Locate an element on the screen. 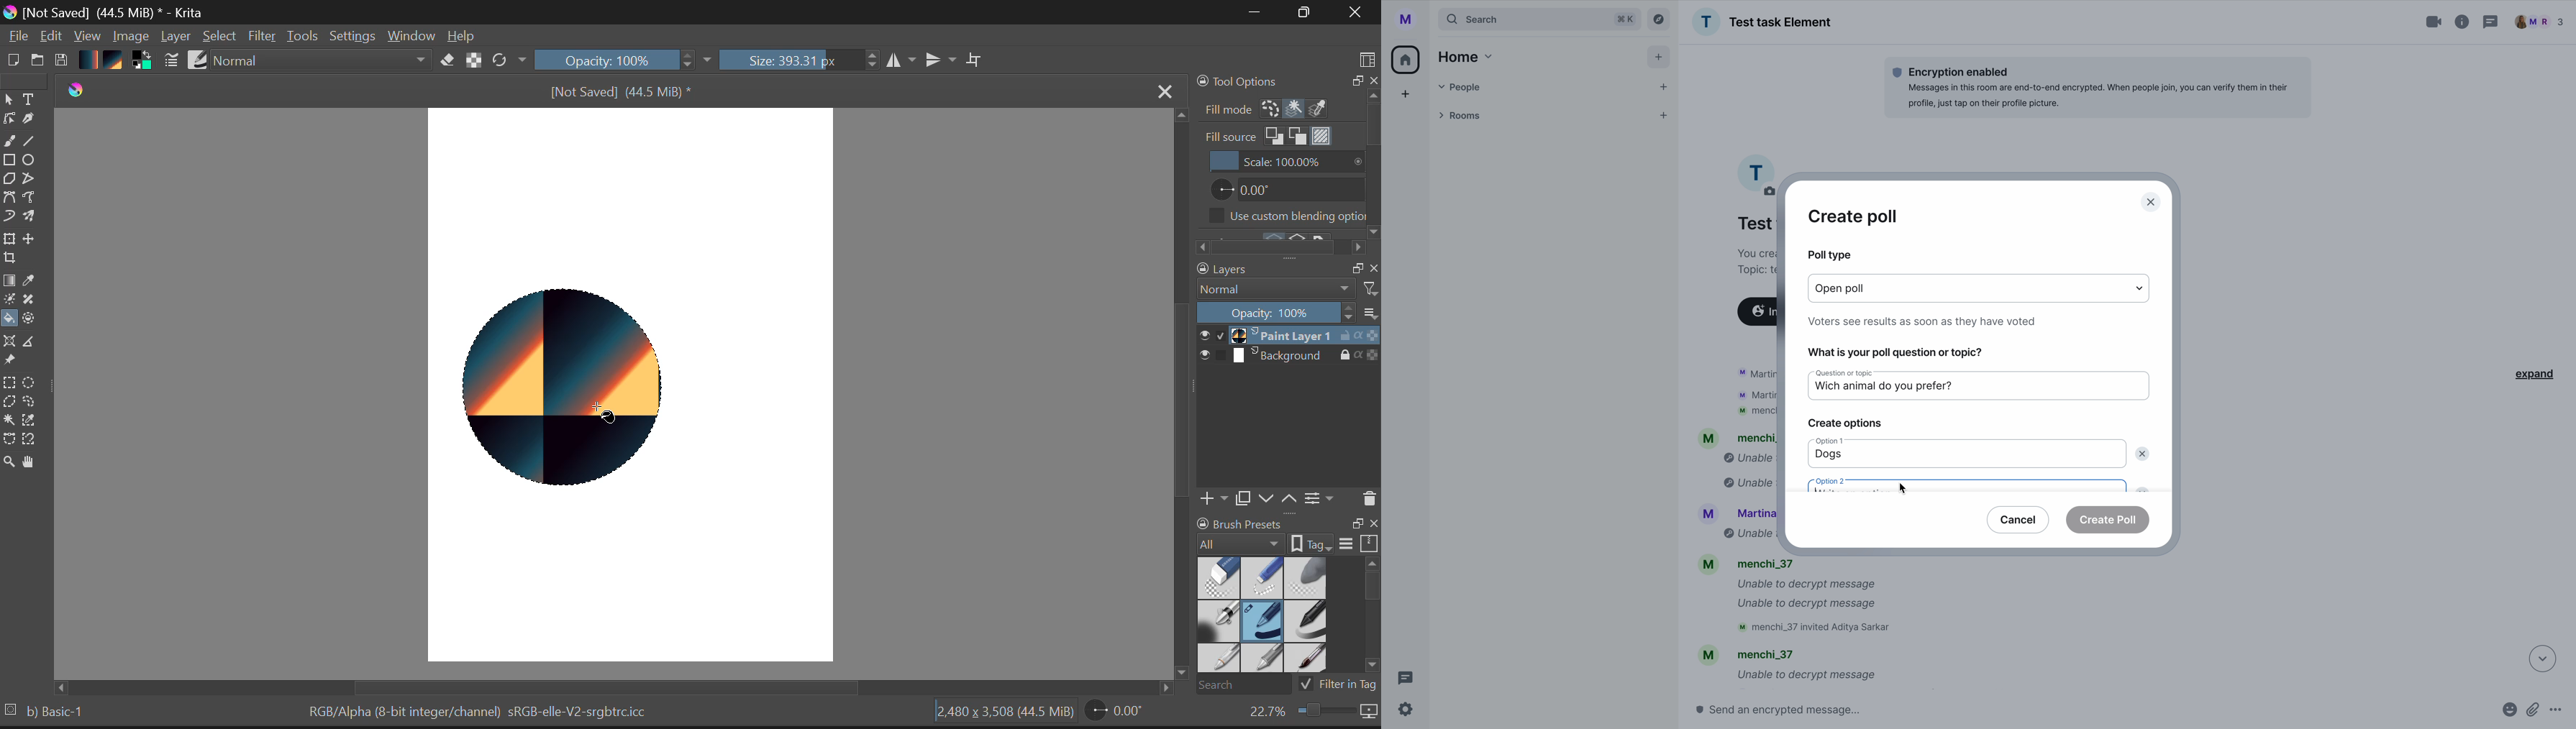 The image size is (2576, 756). Select is located at coordinates (222, 37).